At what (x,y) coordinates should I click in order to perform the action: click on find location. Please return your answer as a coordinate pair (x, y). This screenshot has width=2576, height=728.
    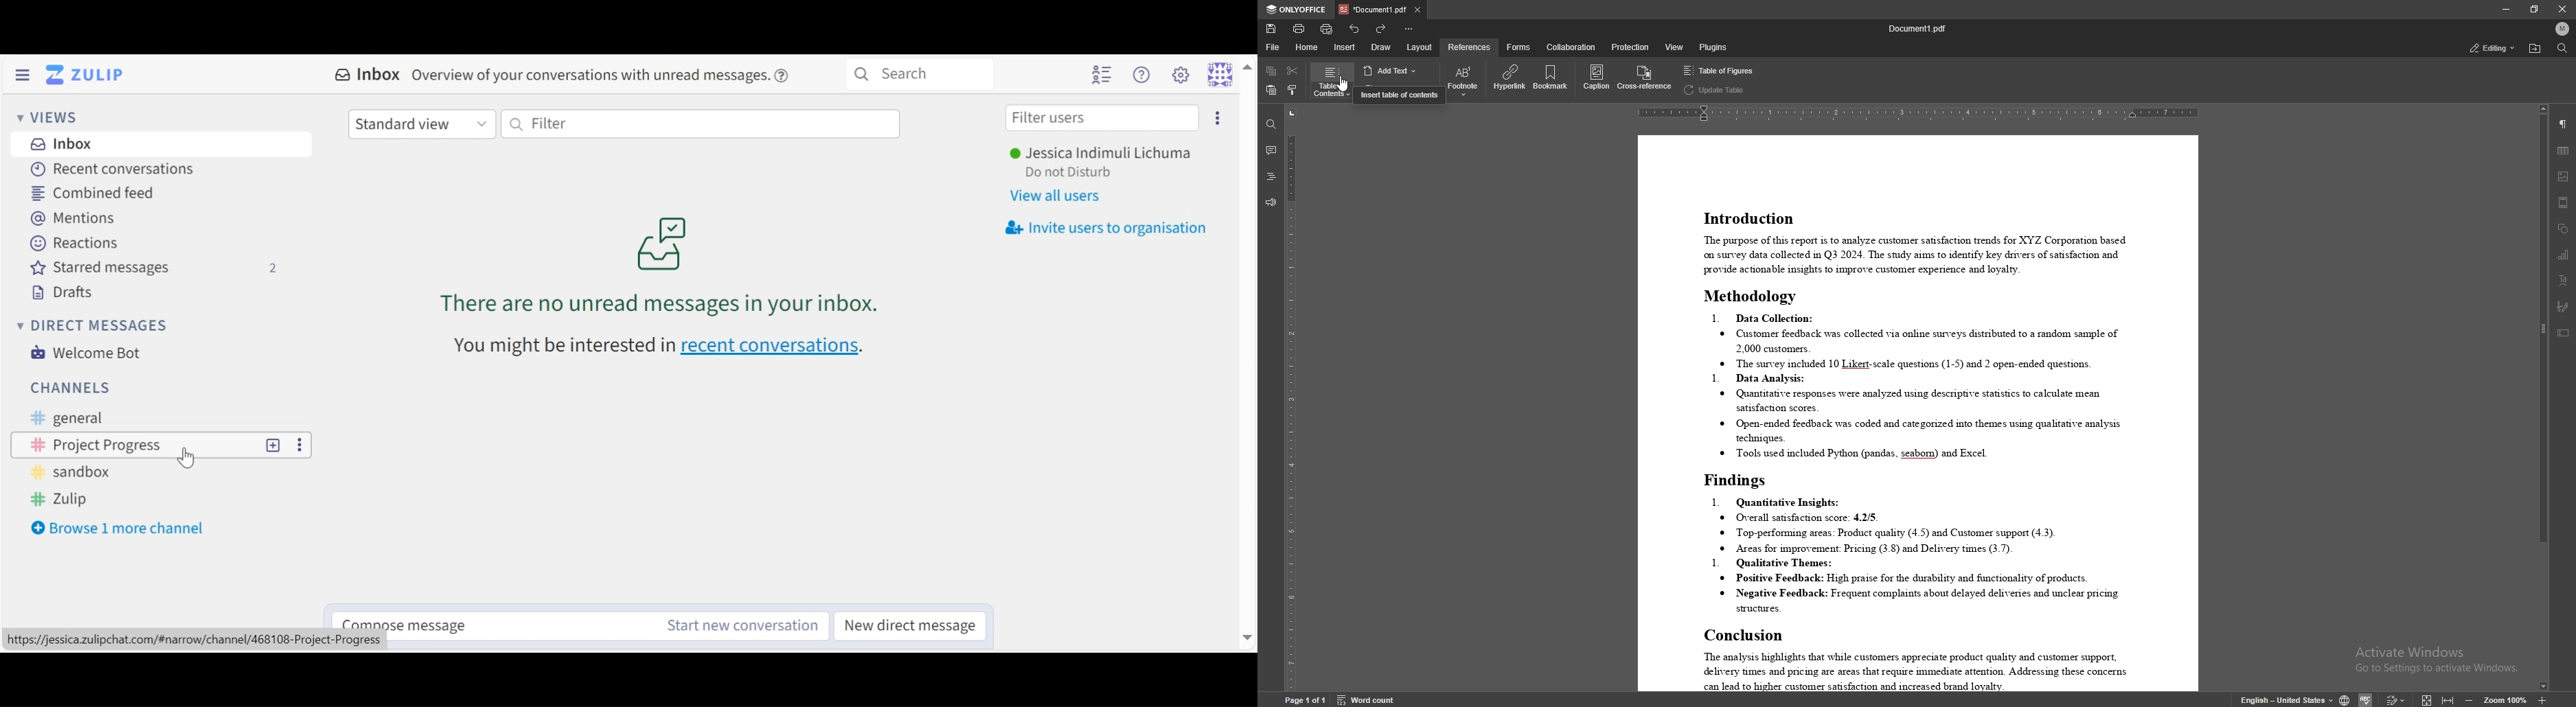
    Looking at the image, I should click on (2536, 49).